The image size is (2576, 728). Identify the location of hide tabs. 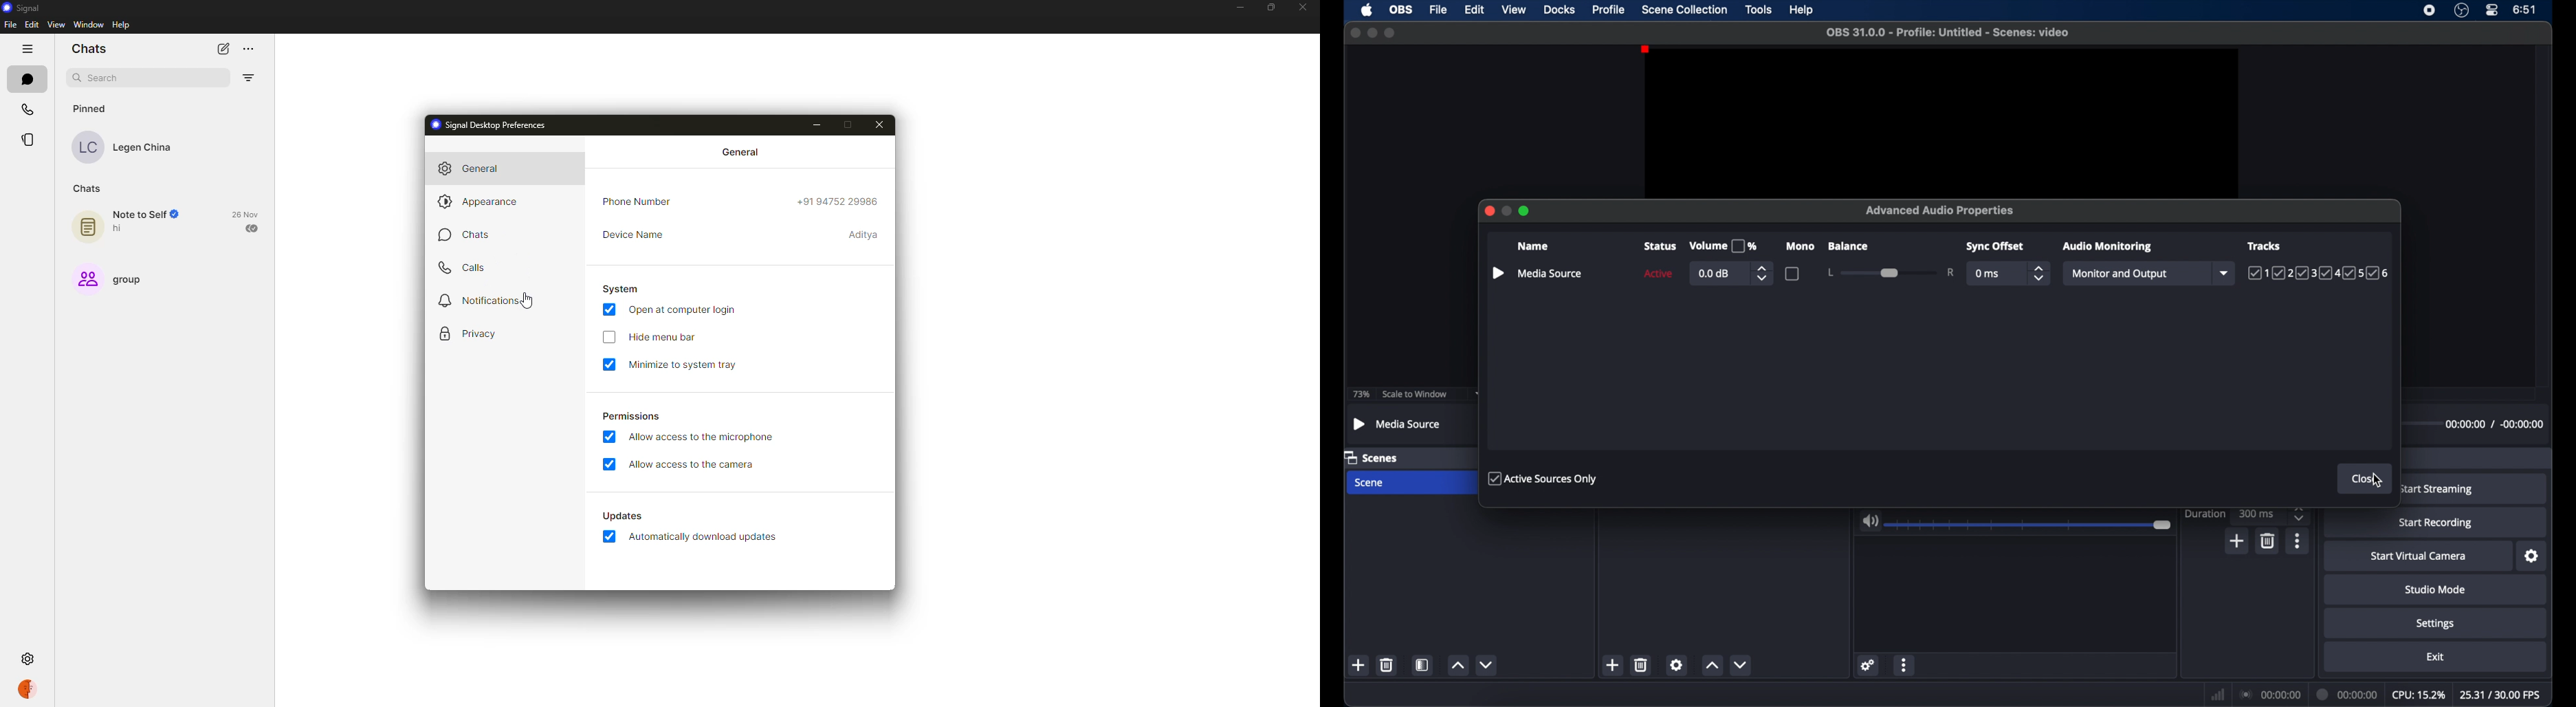
(27, 48).